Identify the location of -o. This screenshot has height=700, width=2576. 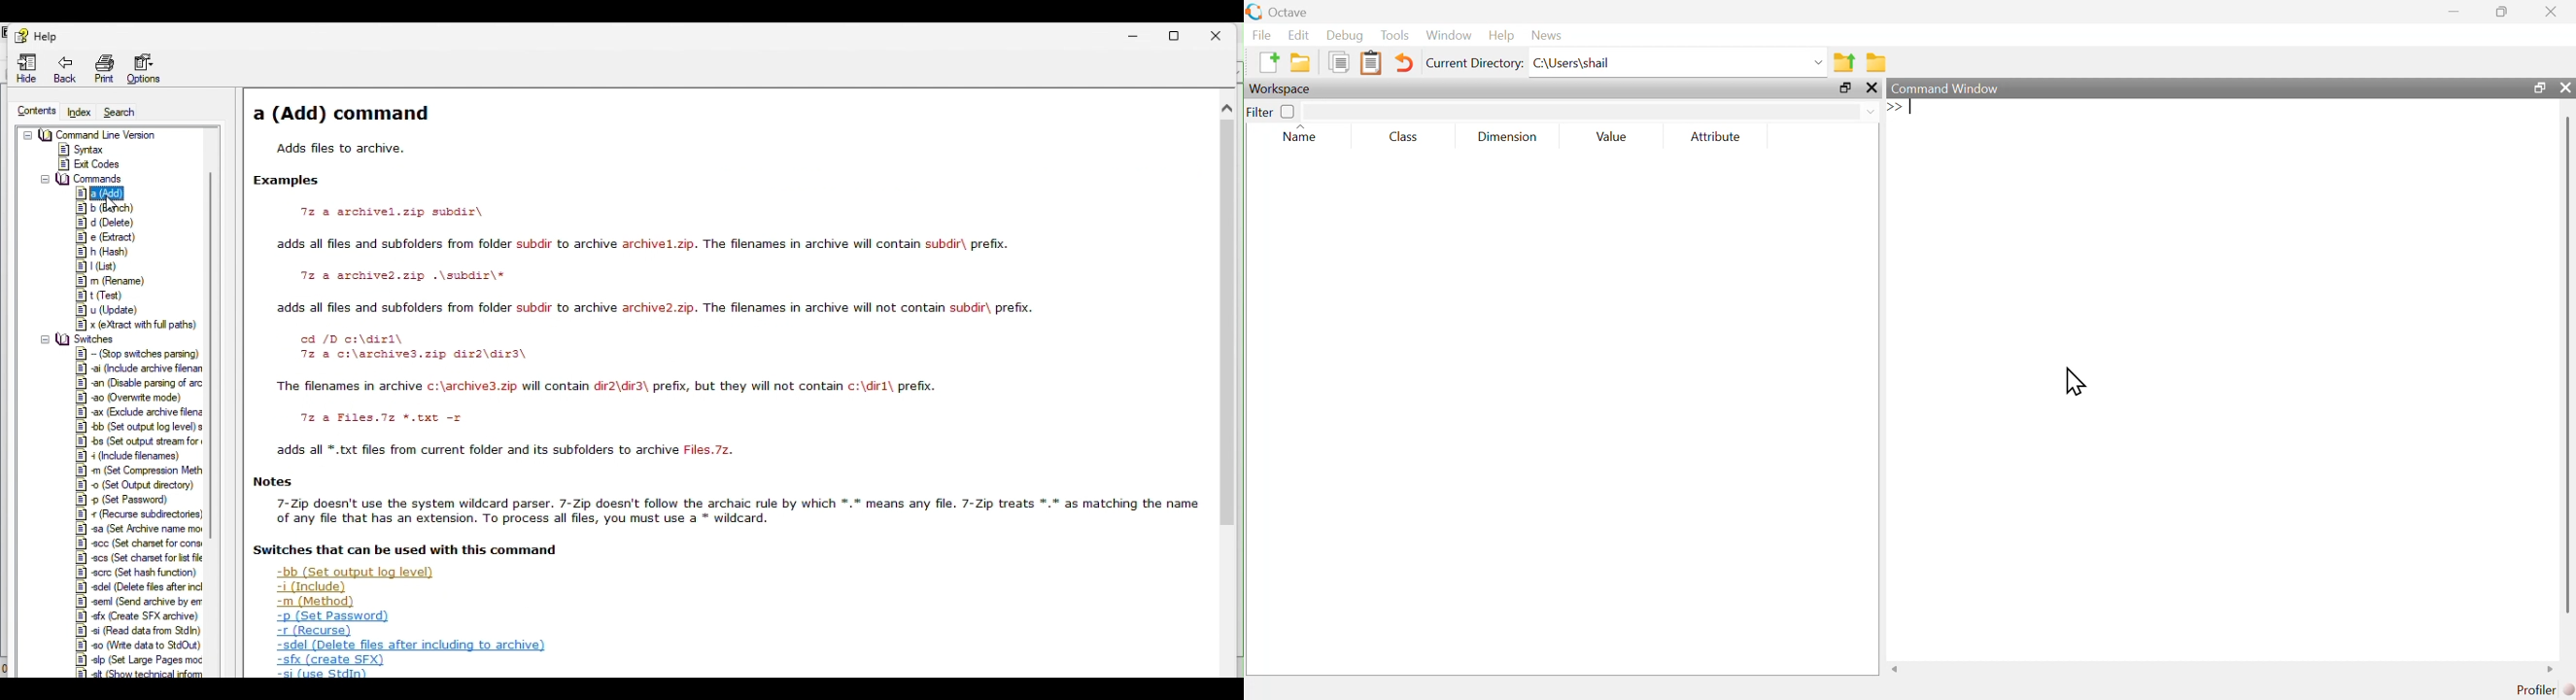
(138, 484).